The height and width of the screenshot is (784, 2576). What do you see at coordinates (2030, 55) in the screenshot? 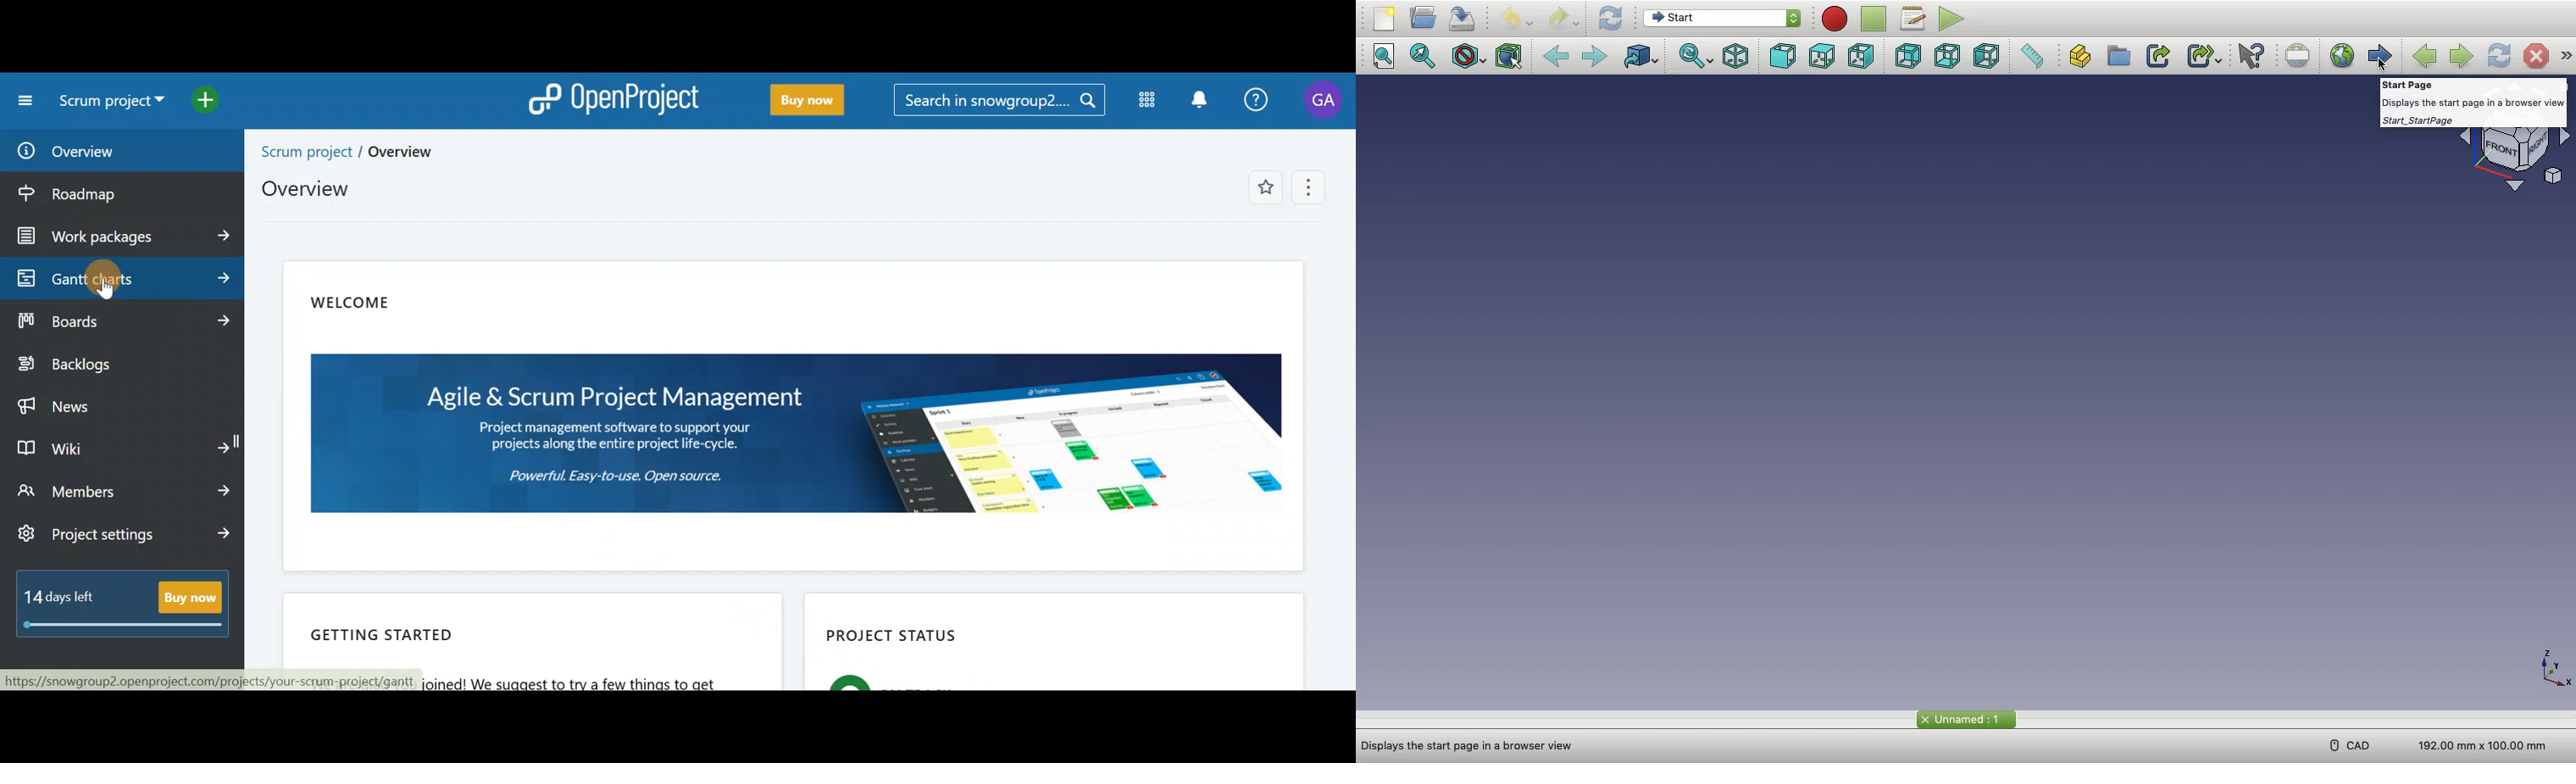
I see `Measure distance` at bounding box center [2030, 55].